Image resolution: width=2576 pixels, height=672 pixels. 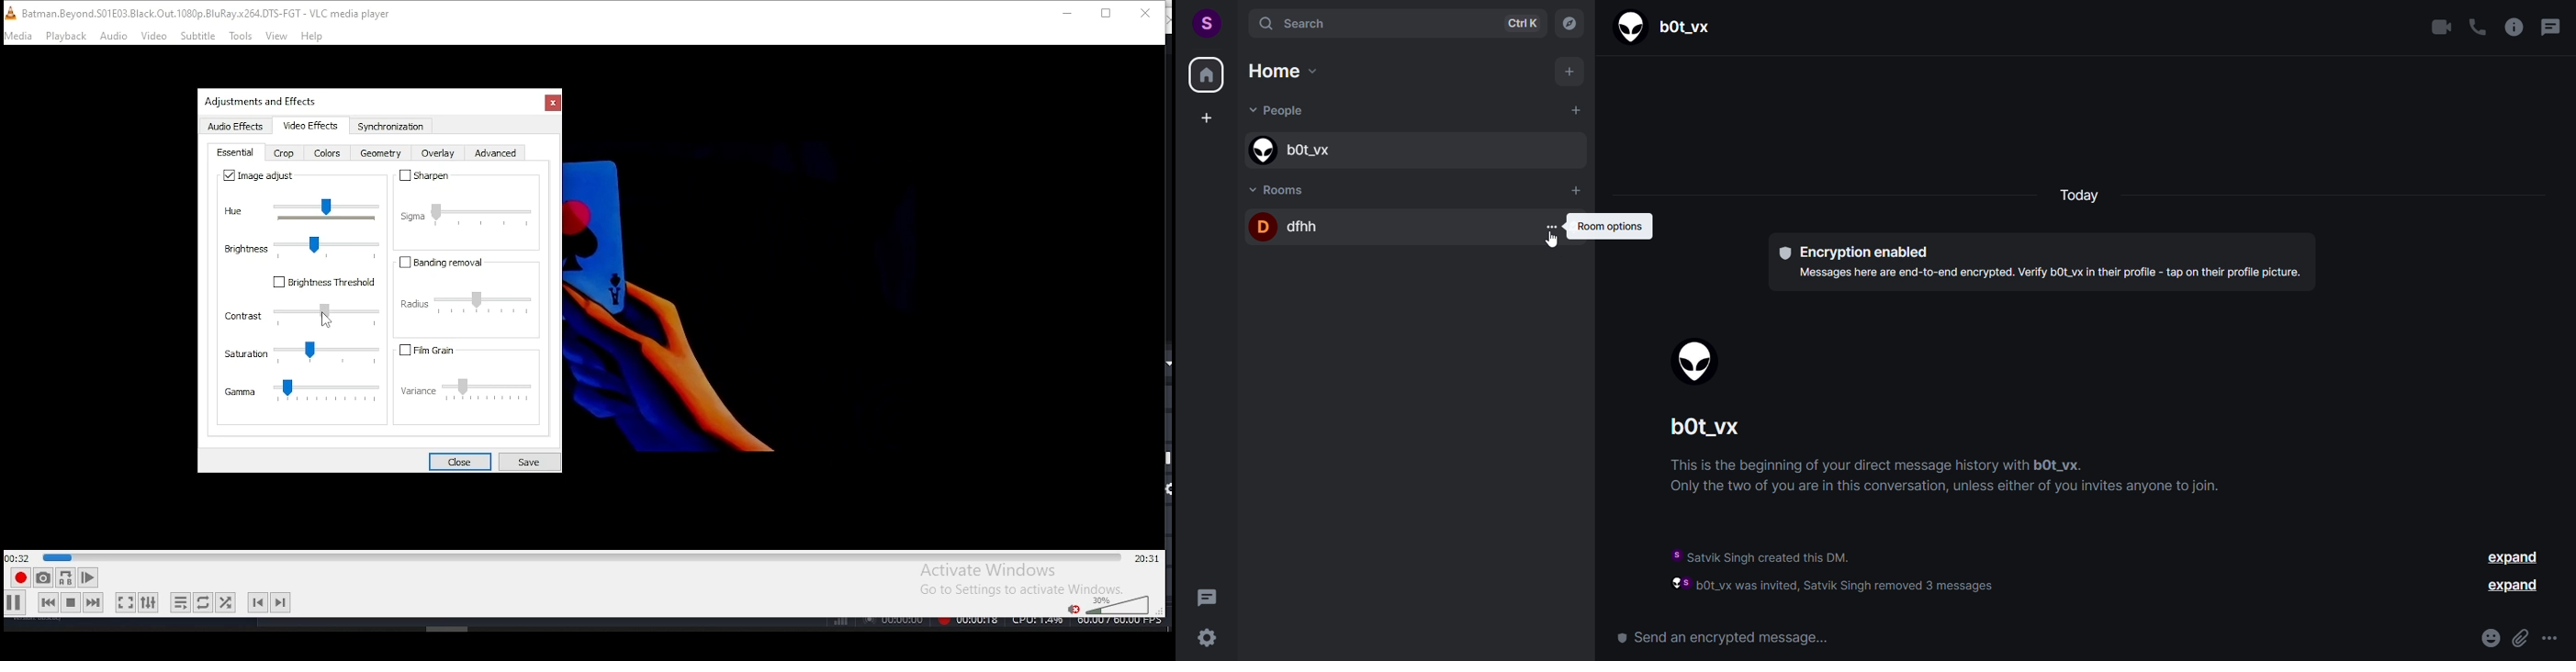 I want to click on save, so click(x=527, y=461).